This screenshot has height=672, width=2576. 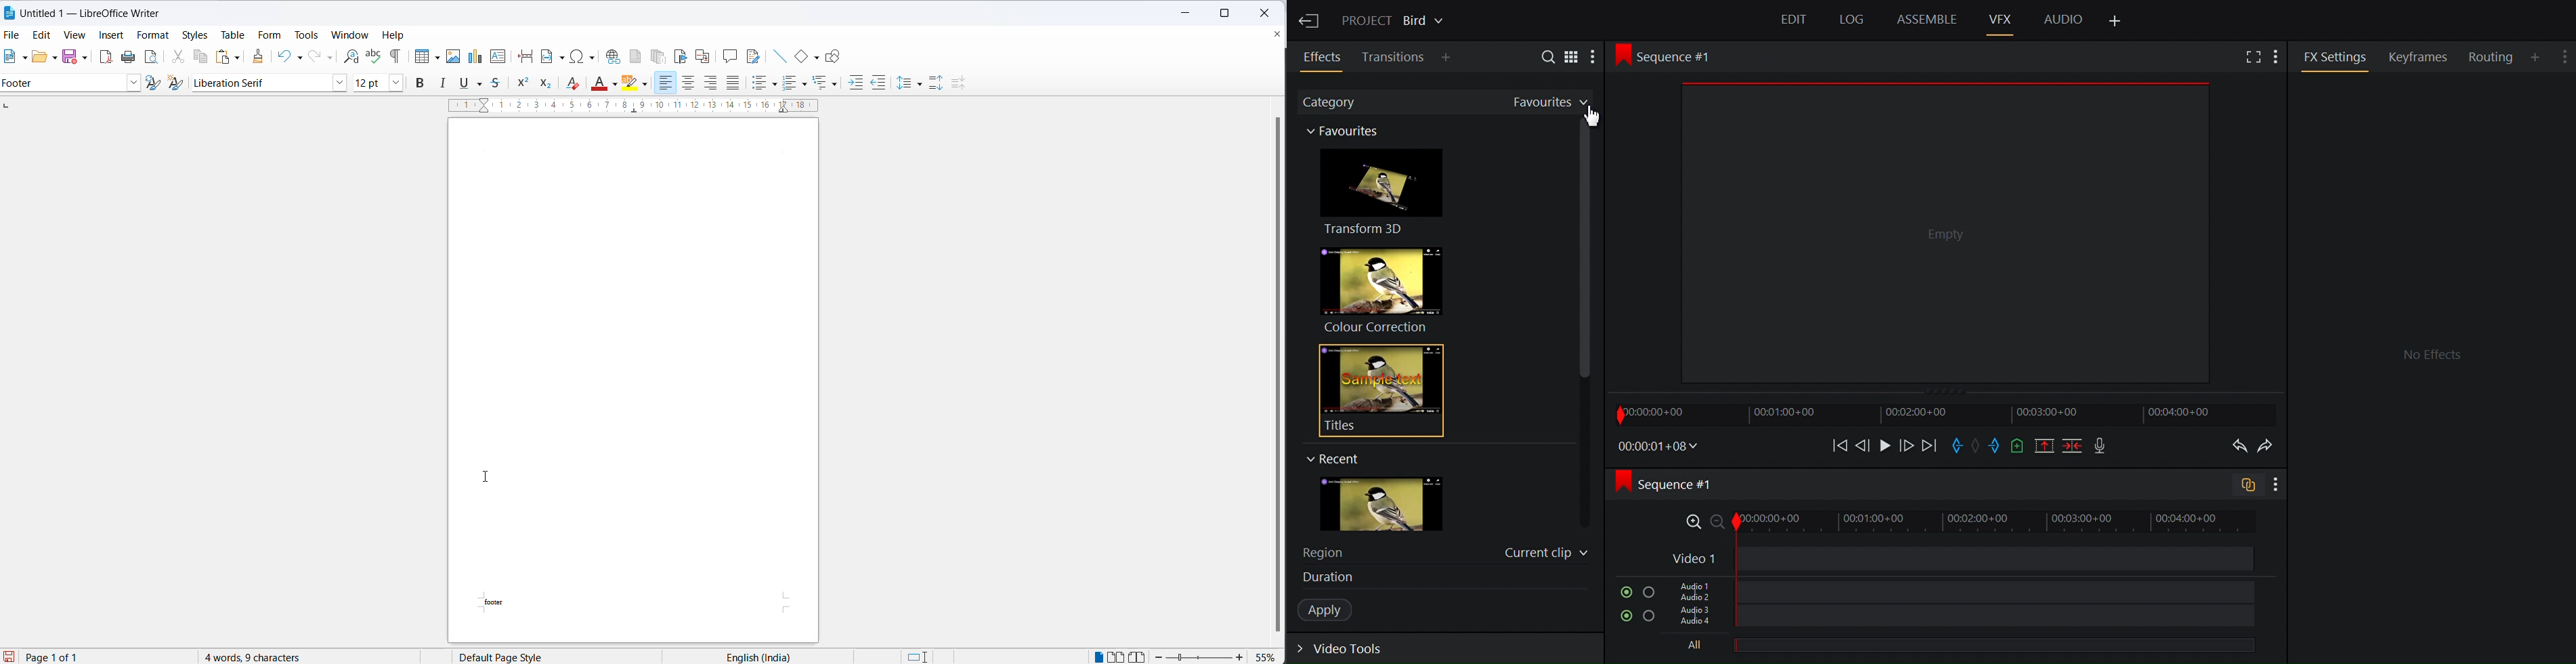 What do you see at coordinates (179, 59) in the screenshot?
I see `cut` at bounding box center [179, 59].